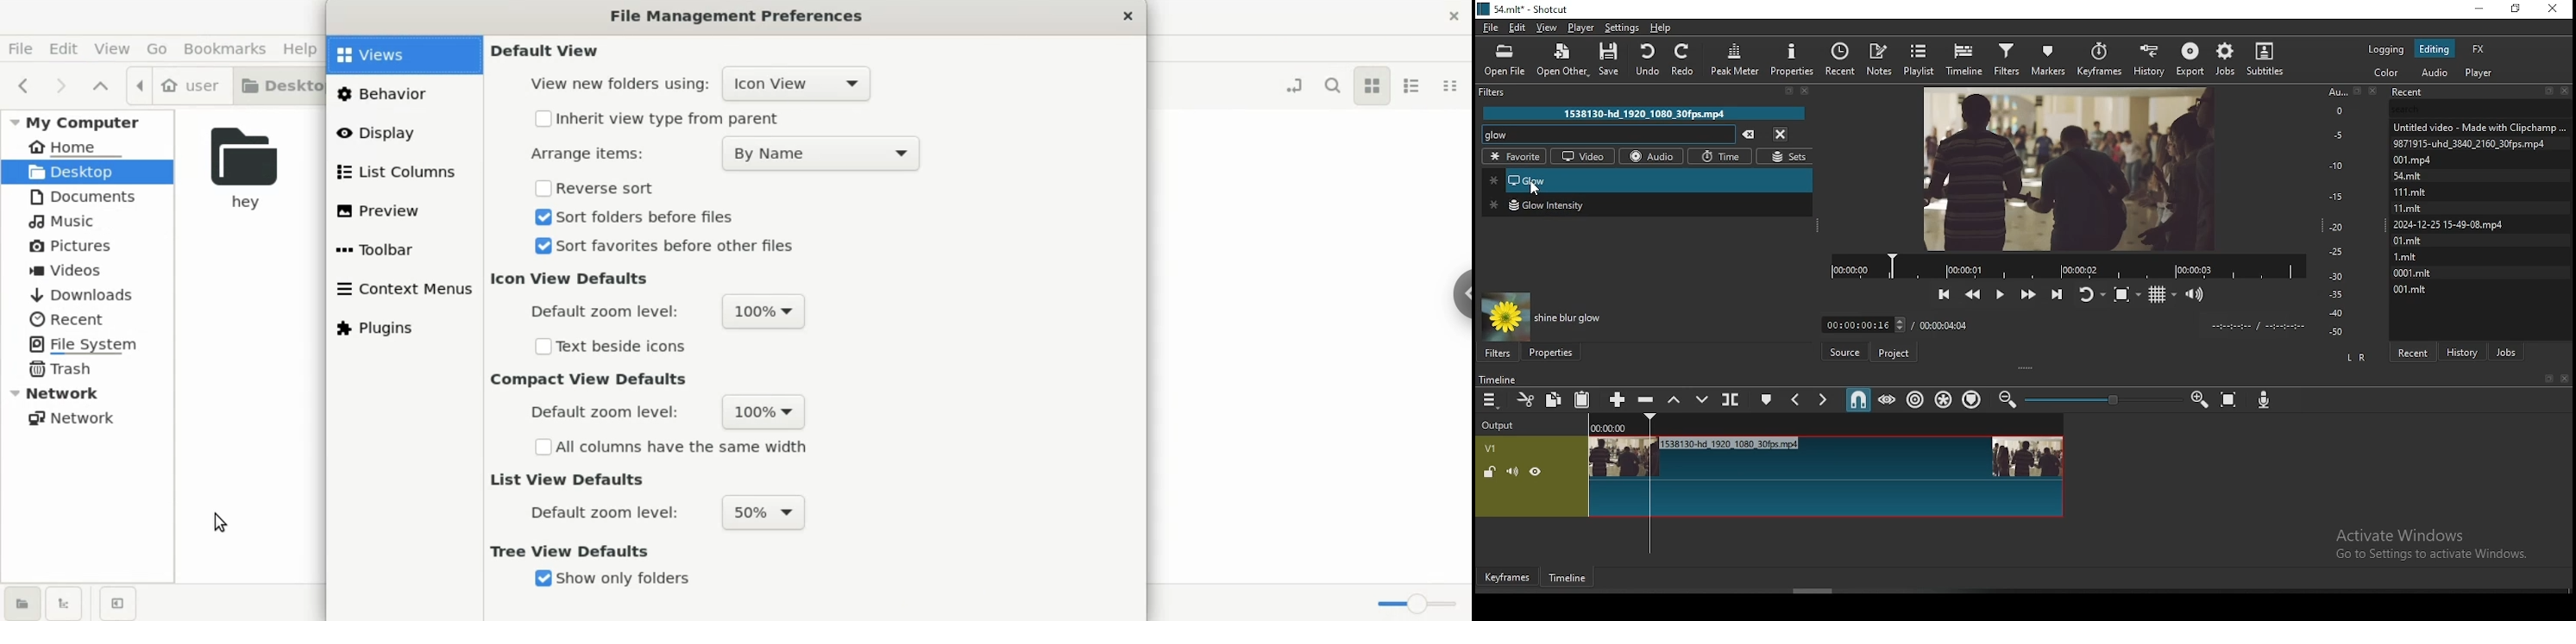 The width and height of the screenshot is (2576, 644). I want to click on copy, so click(1554, 398).